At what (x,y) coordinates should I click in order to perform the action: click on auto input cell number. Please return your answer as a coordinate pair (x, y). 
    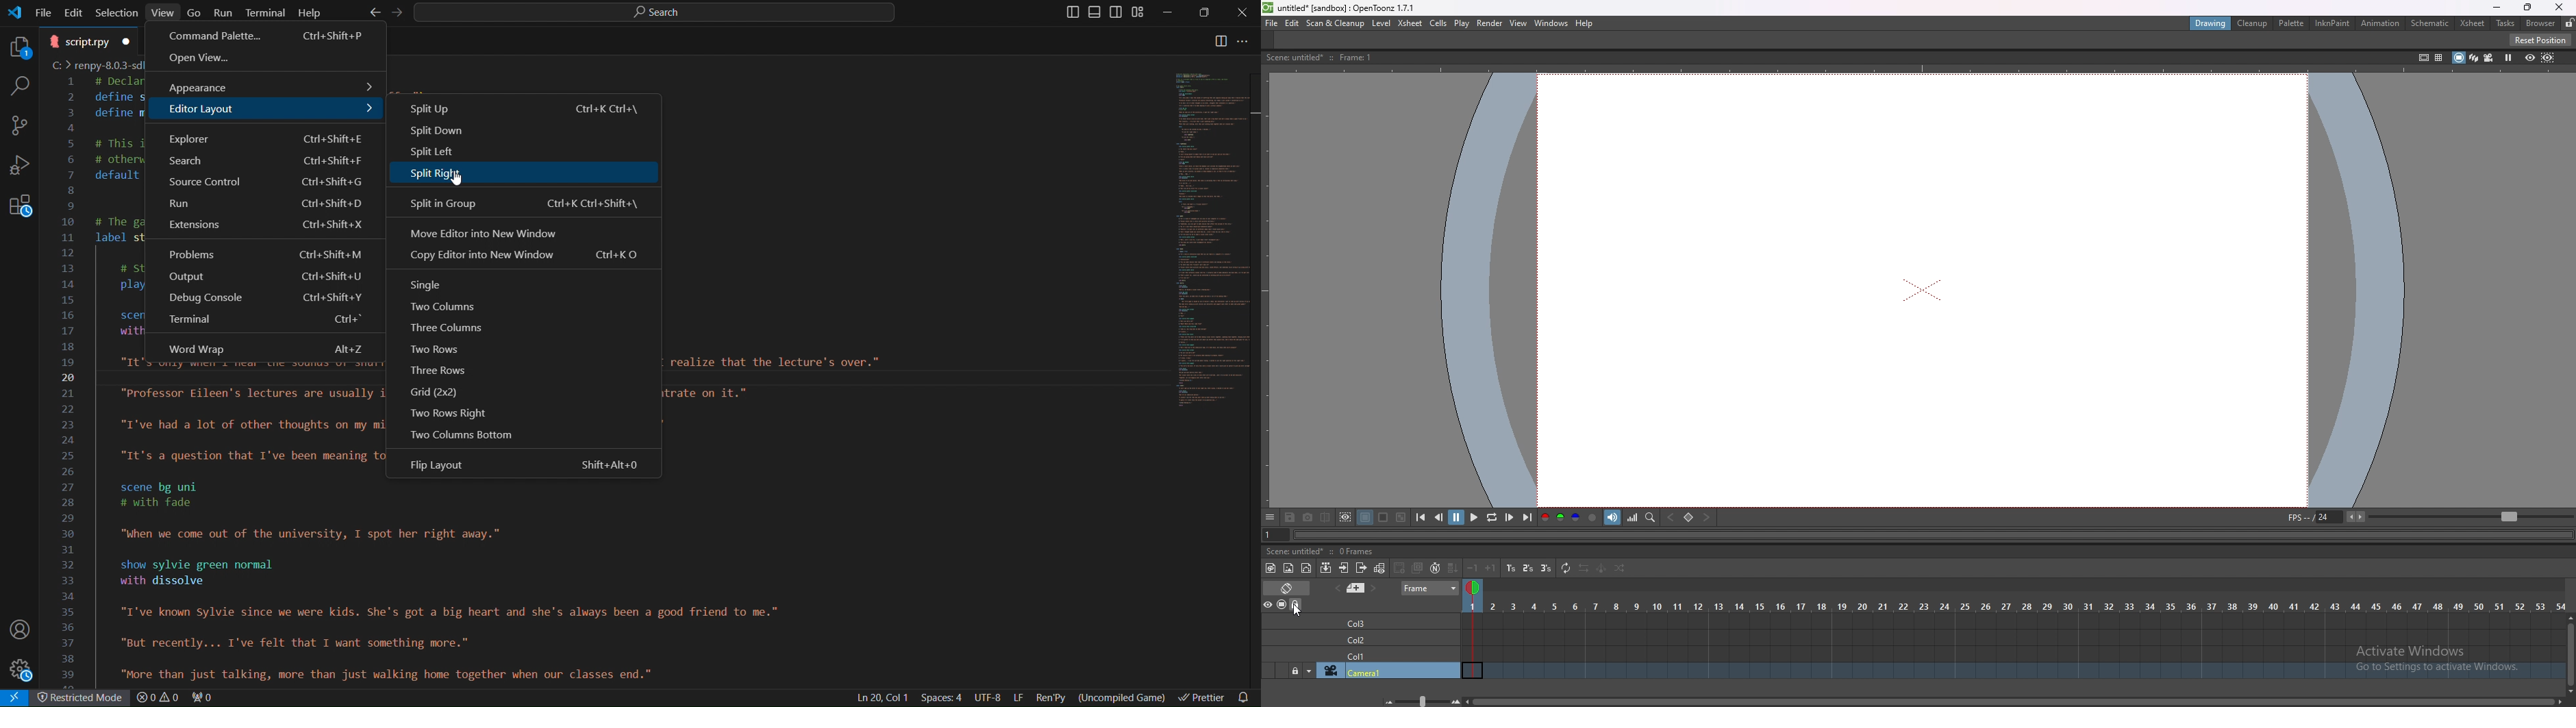
    Looking at the image, I should click on (1436, 568).